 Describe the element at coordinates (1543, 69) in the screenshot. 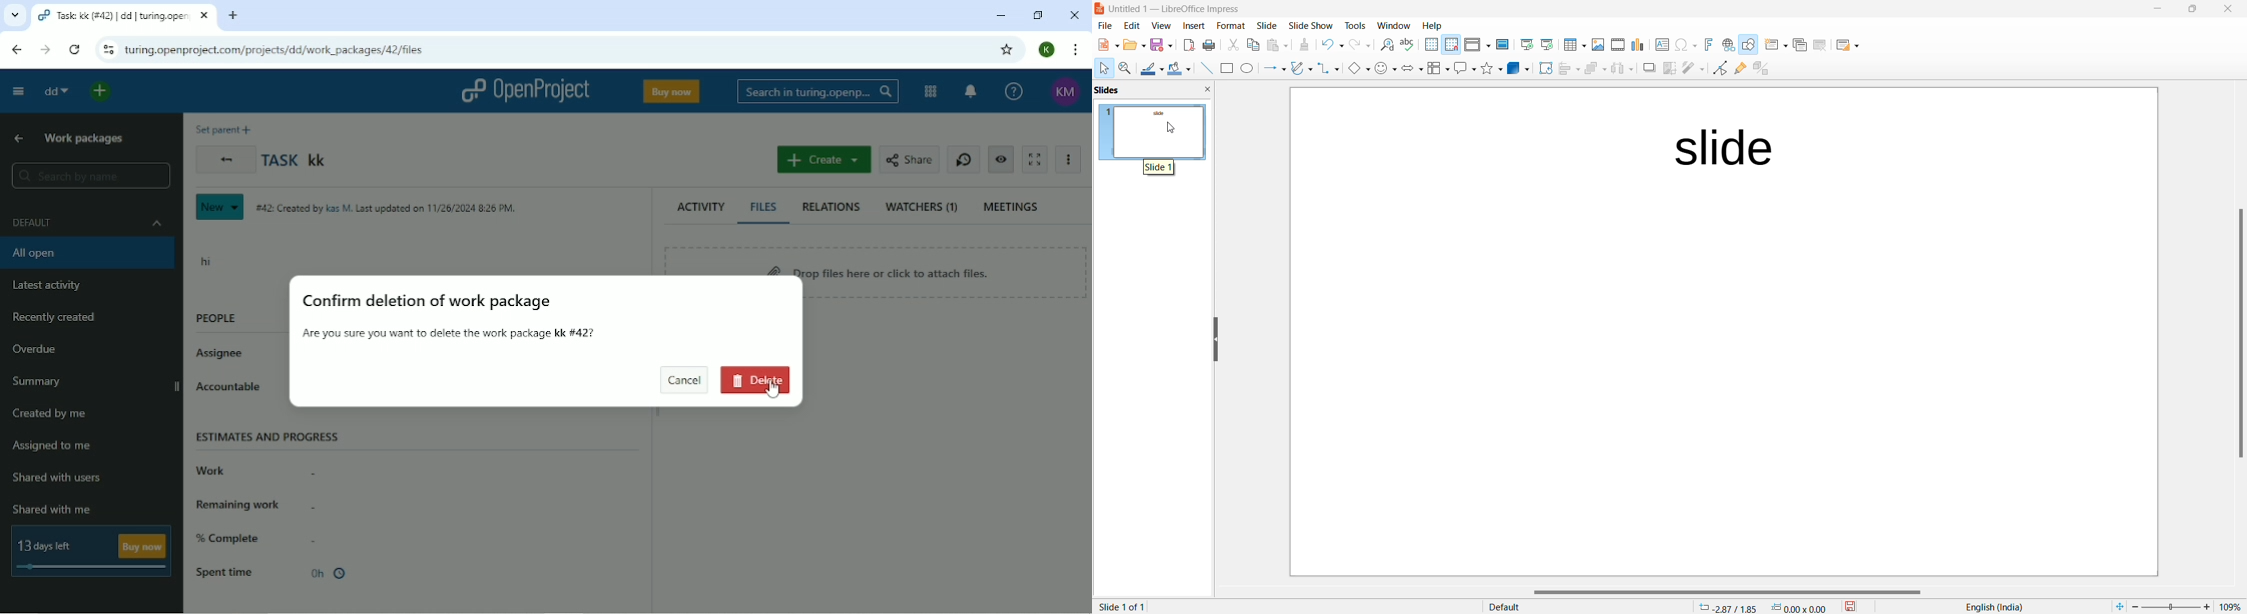

I see `Rotate` at that location.